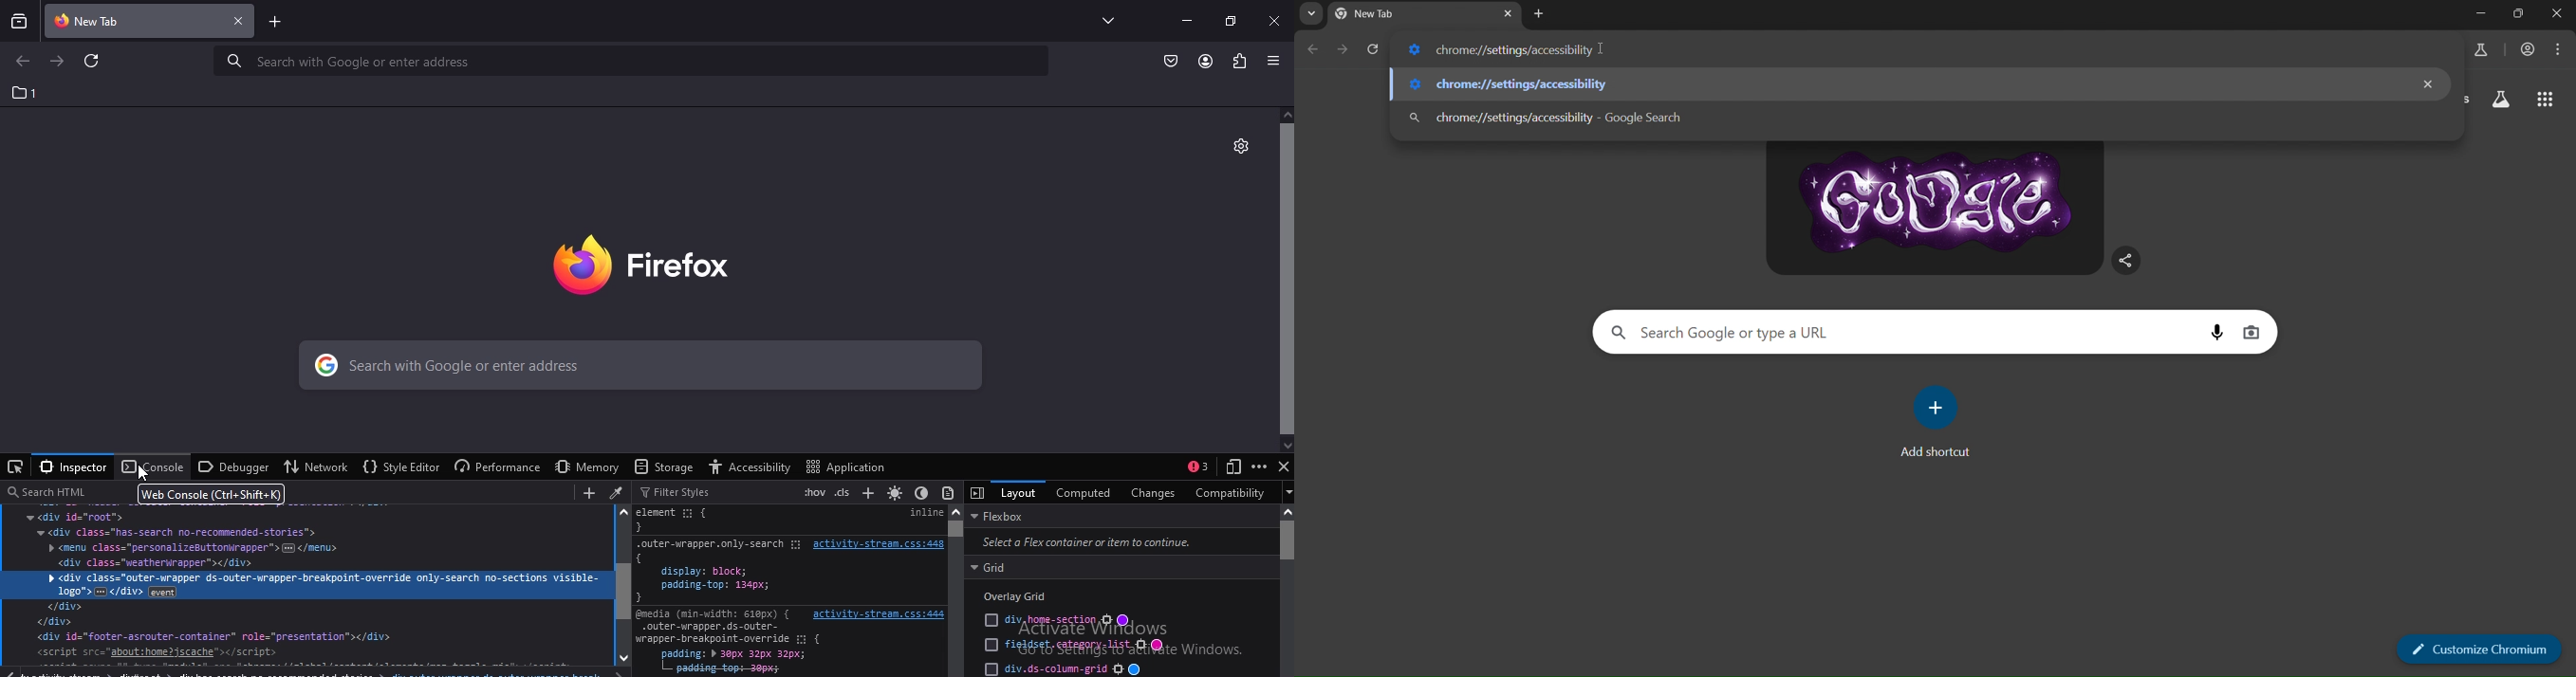 The height and width of the screenshot is (700, 2576). I want to click on close, so click(1275, 20).